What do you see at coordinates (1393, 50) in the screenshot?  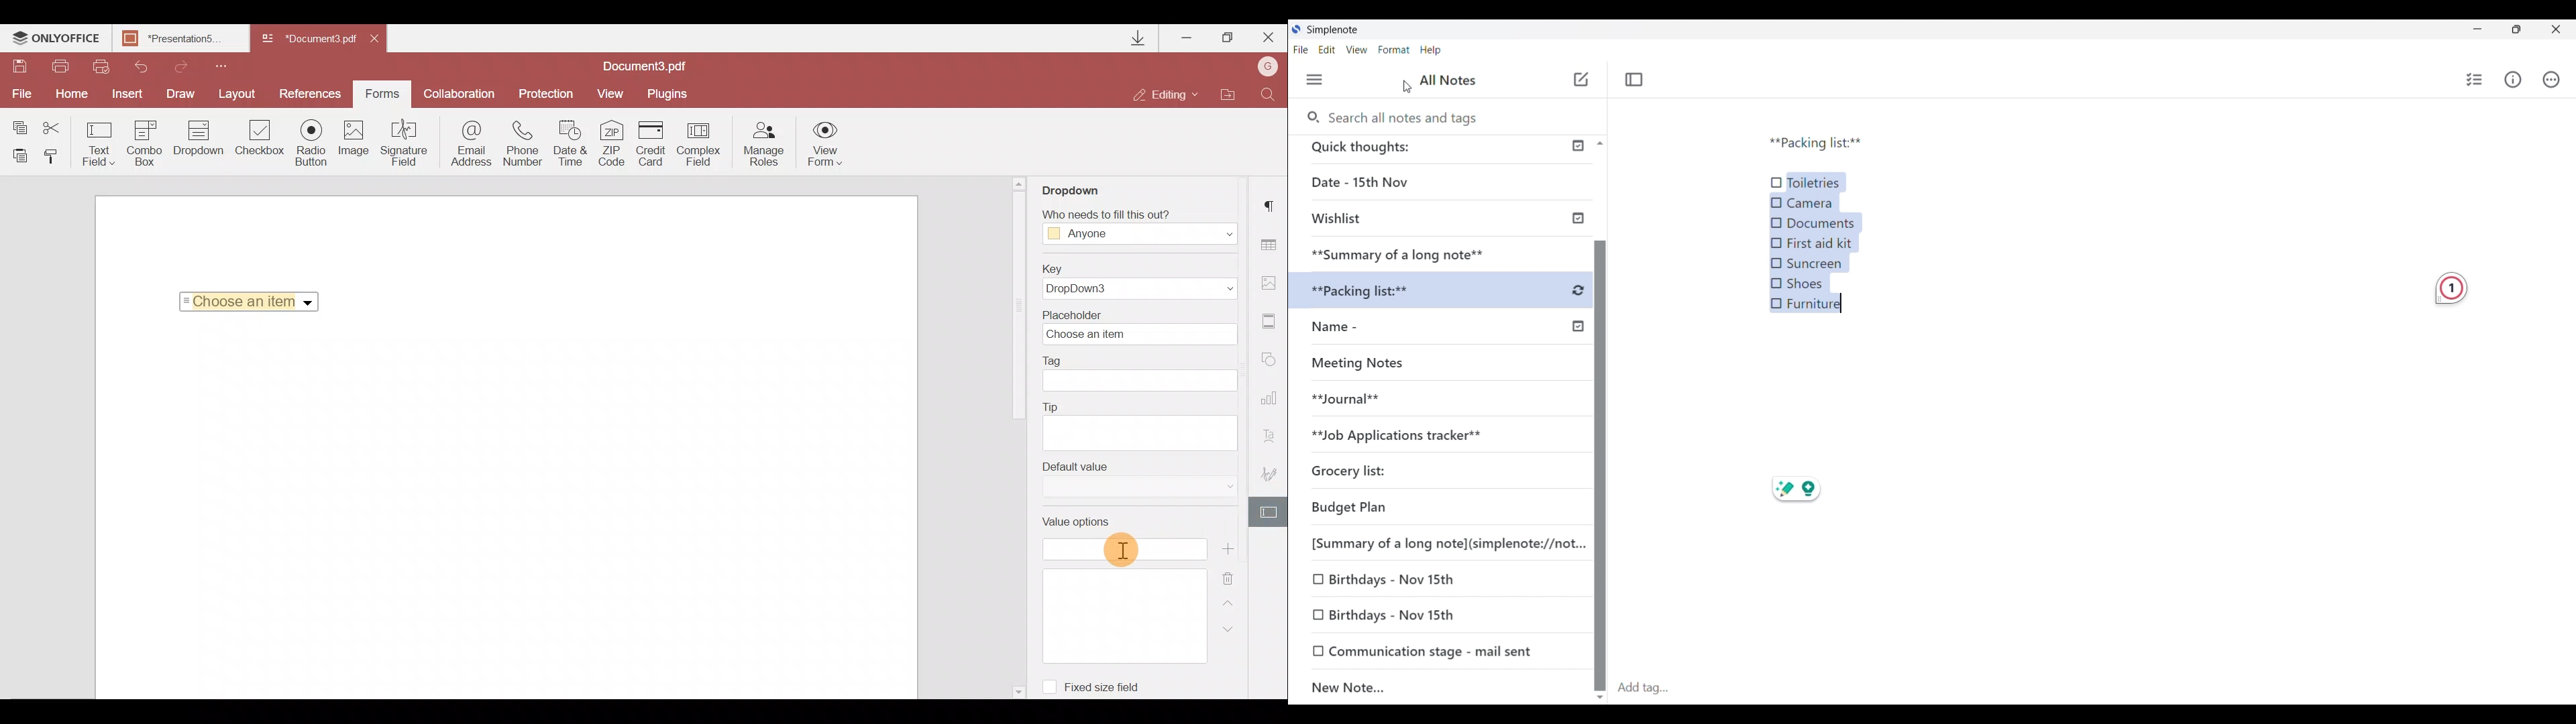 I see `Format menu highlighted` at bounding box center [1393, 50].